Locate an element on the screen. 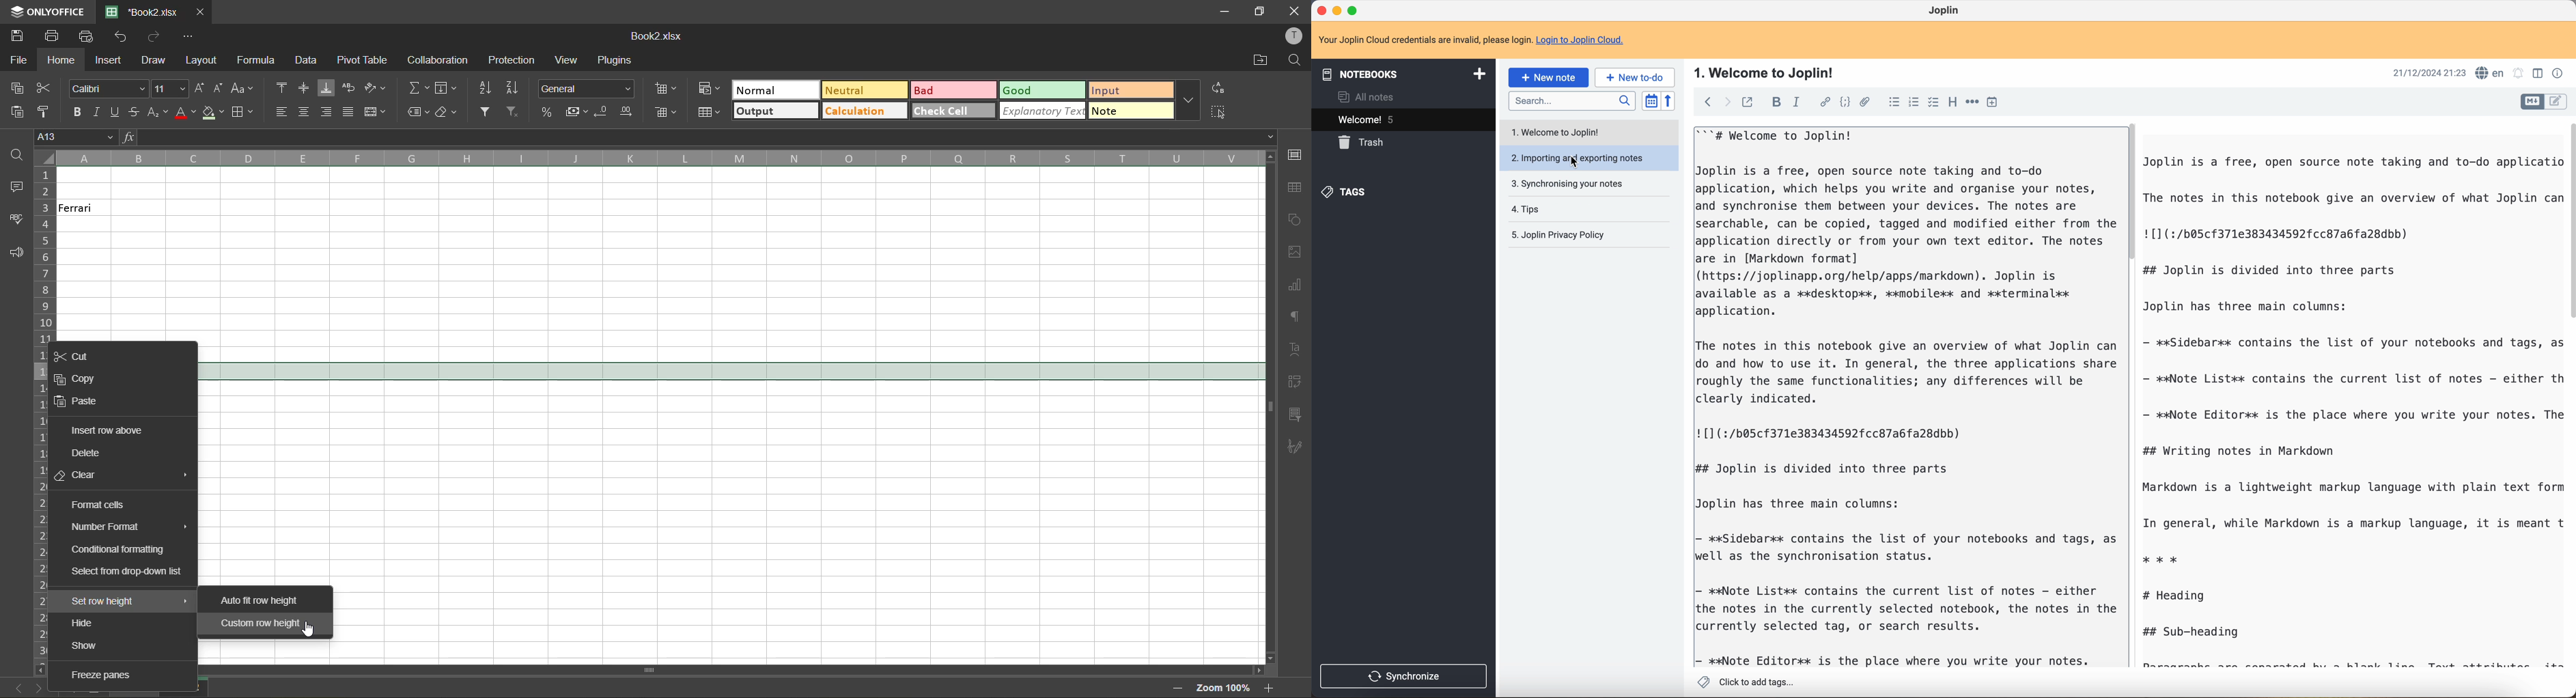 The width and height of the screenshot is (2576, 700). italic is located at coordinates (1797, 102).